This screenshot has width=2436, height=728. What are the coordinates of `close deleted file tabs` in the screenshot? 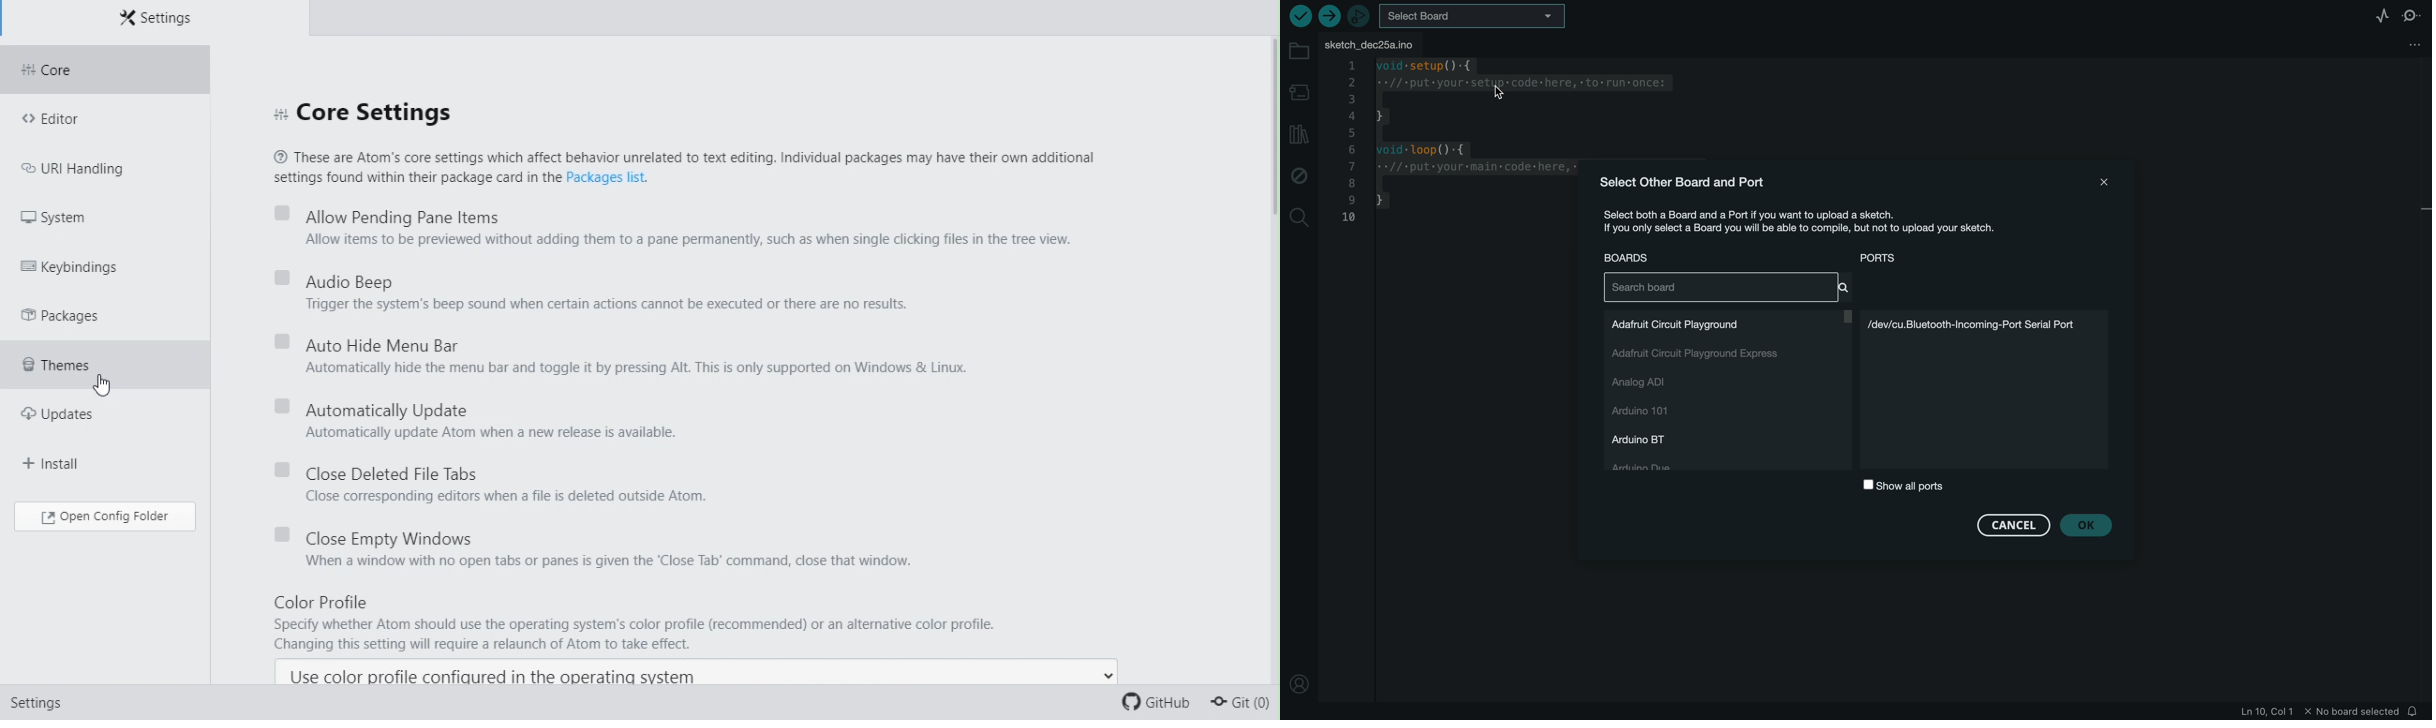 It's located at (510, 472).